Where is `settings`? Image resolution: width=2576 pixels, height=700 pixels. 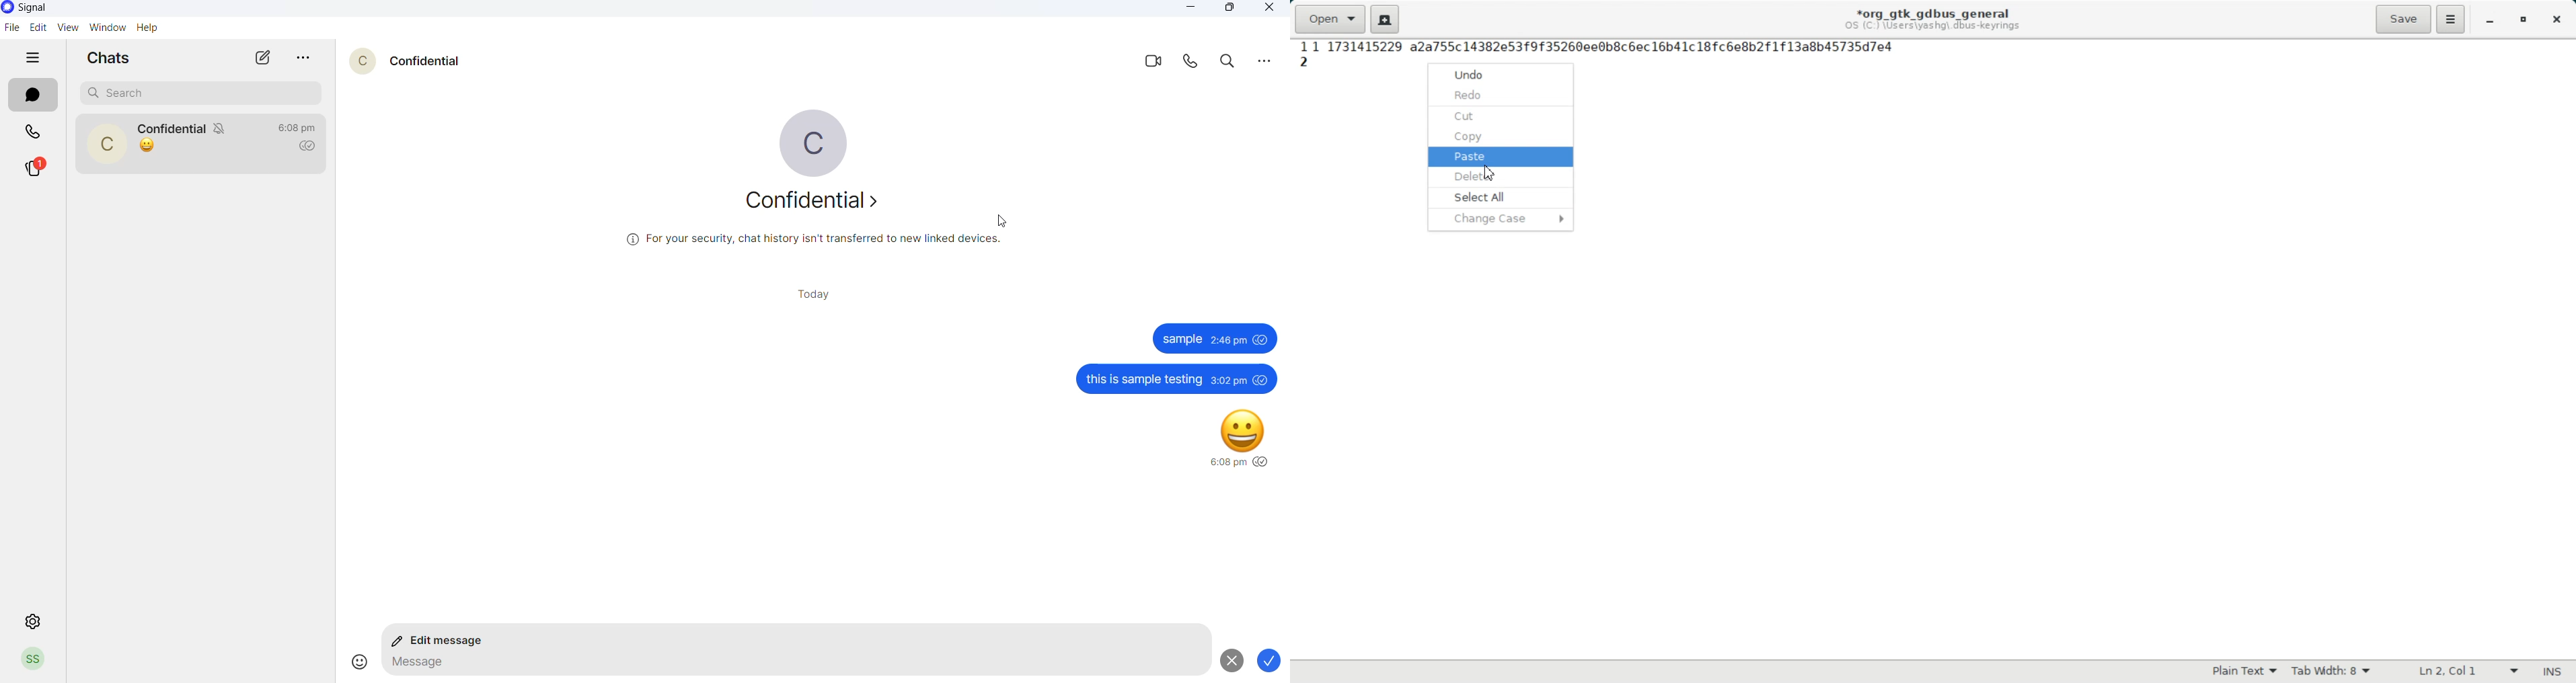
settings is located at coordinates (34, 619).